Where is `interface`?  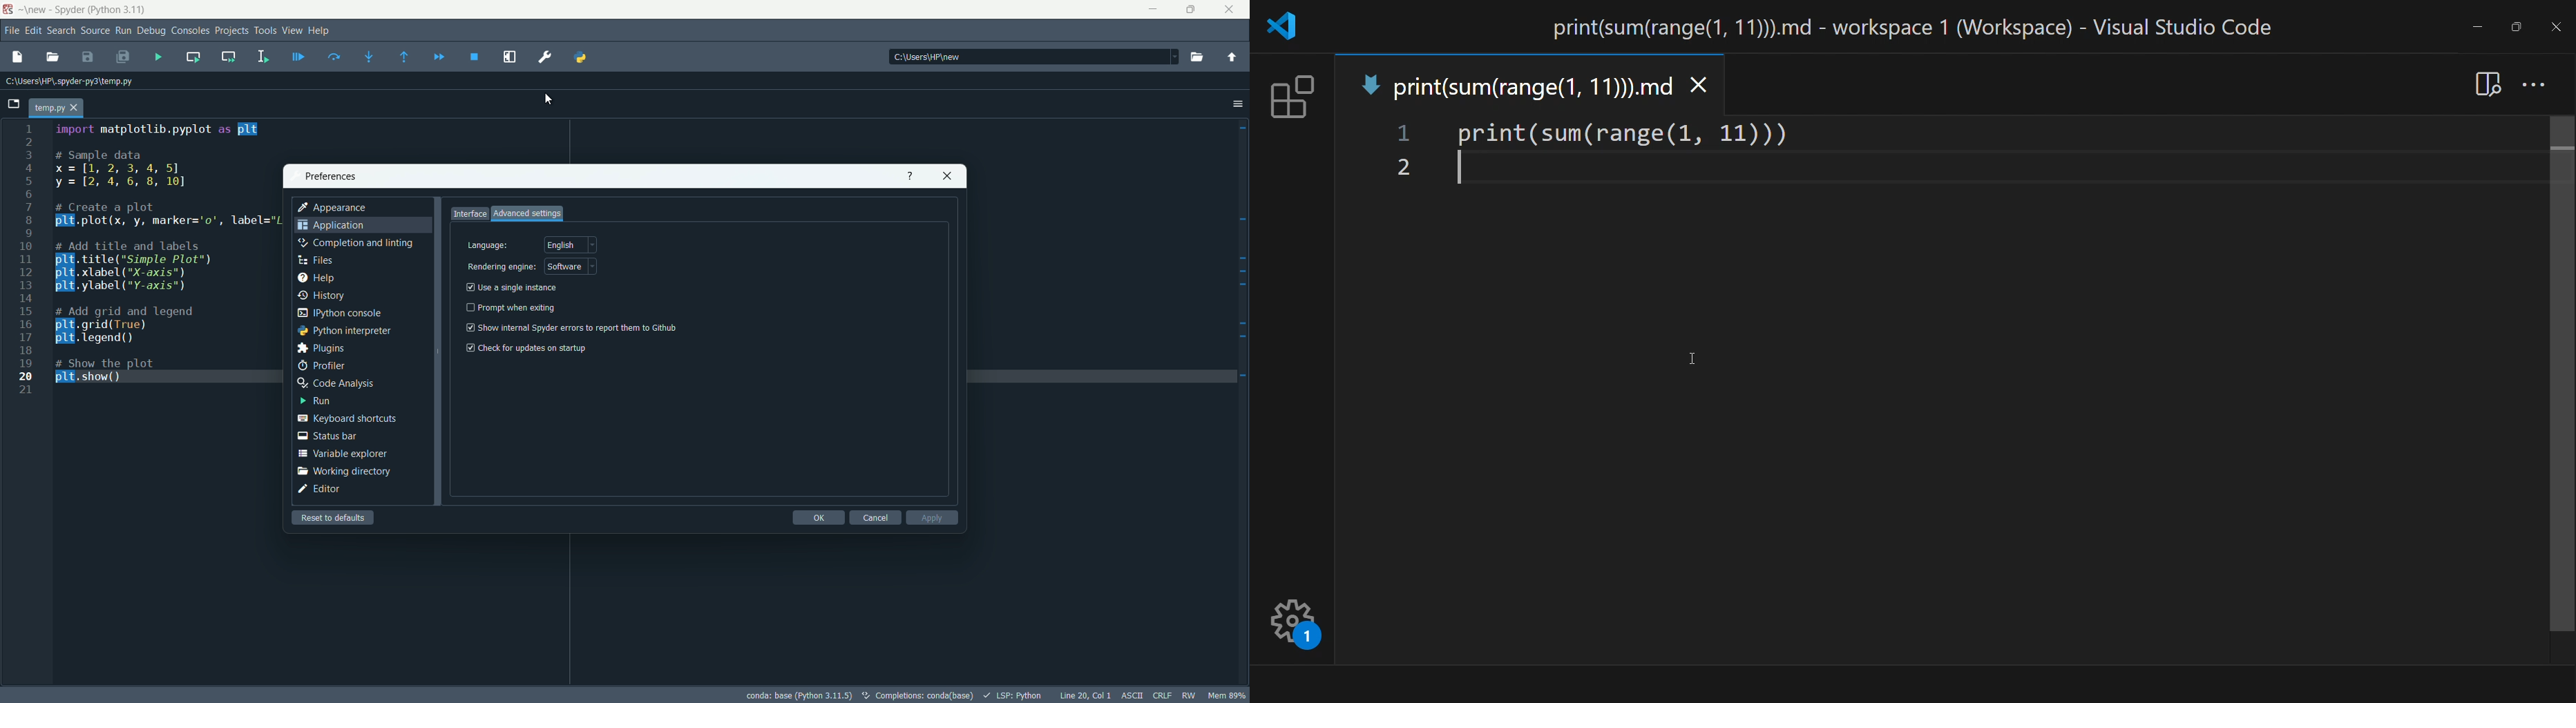 interface is located at coordinates (469, 214).